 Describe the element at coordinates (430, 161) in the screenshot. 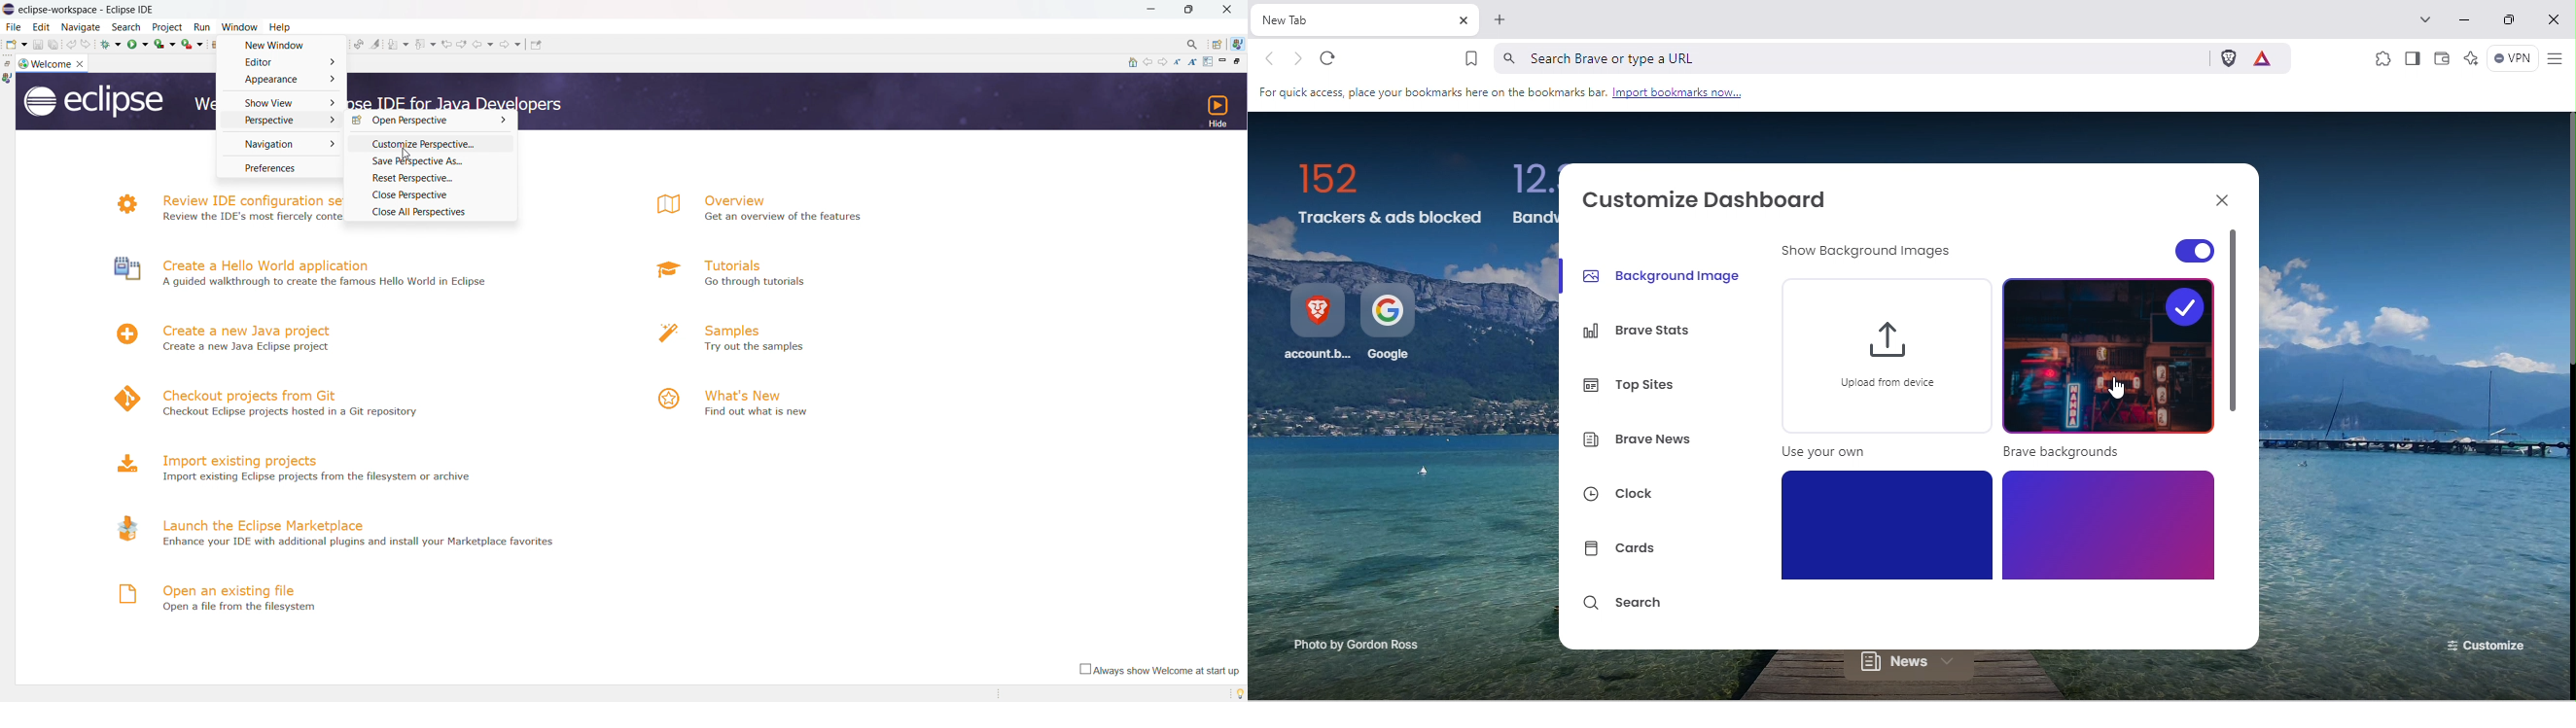

I see `save perspective as` at that location.